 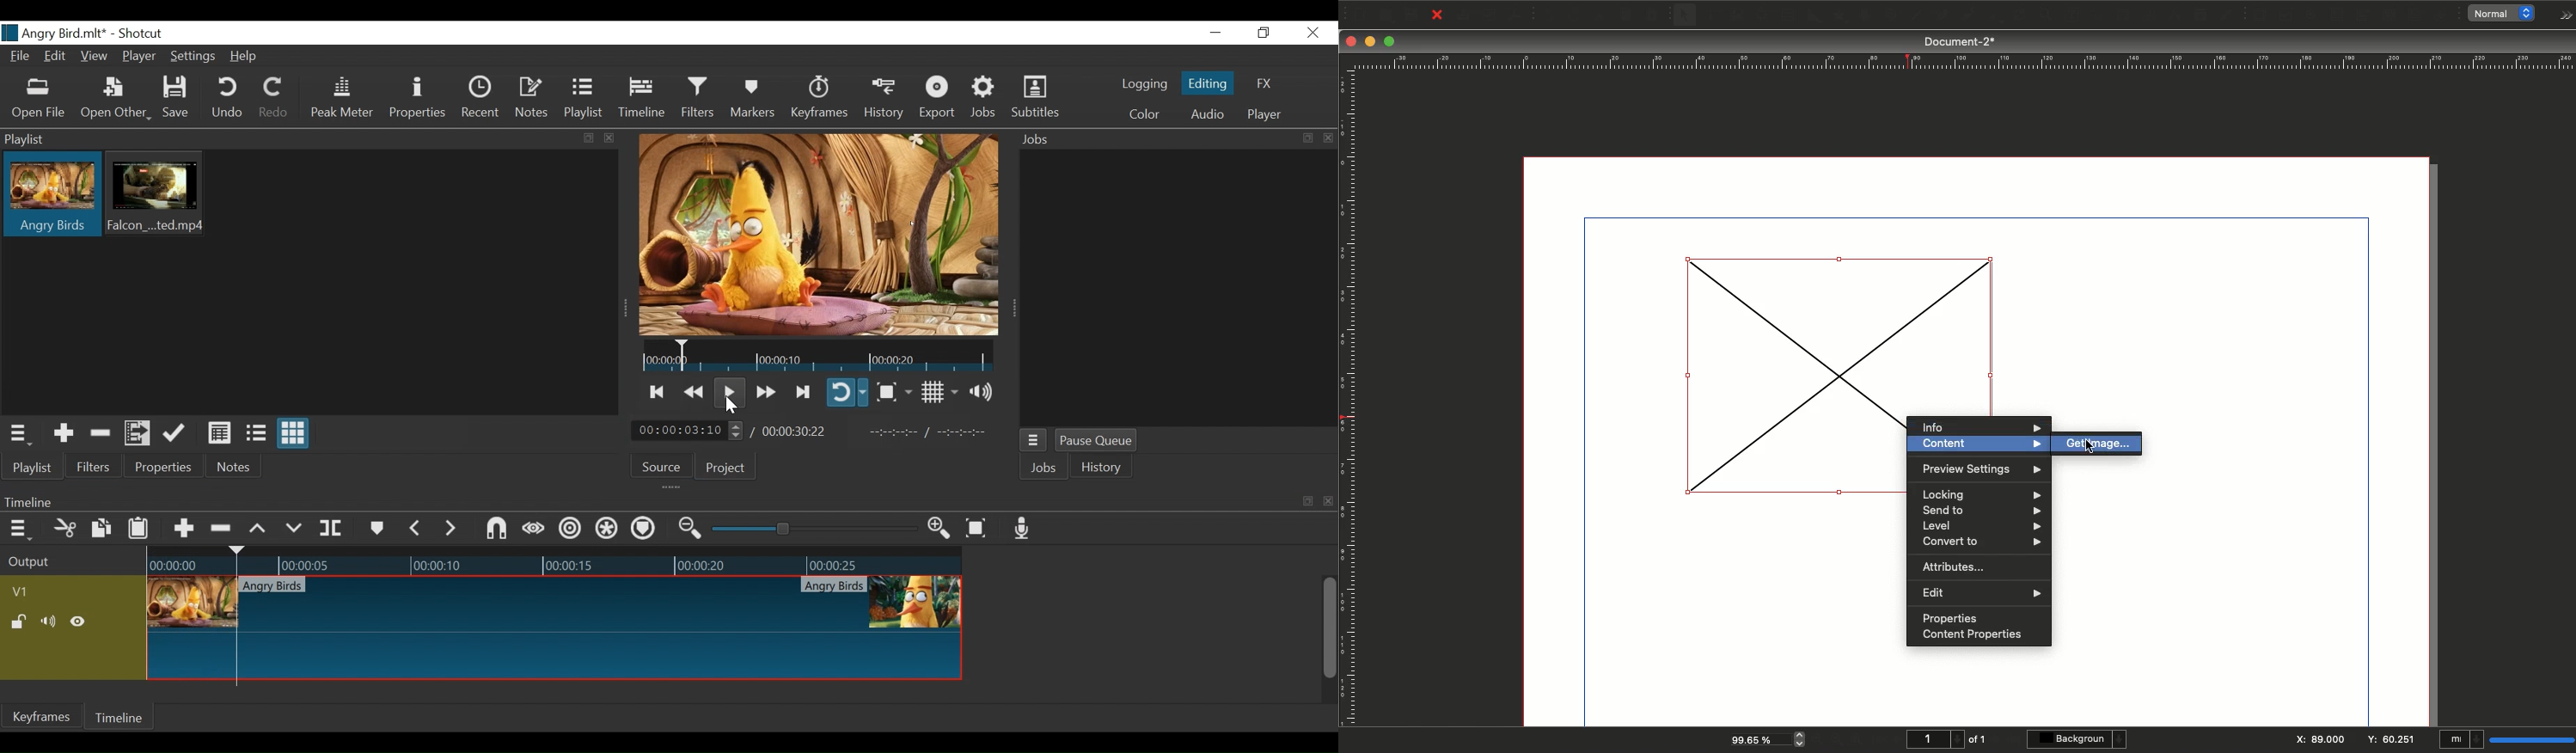 What do you see at coordinates (55, 33) in the screenshot?
I see `File Name` at bounding box center [55, 33].